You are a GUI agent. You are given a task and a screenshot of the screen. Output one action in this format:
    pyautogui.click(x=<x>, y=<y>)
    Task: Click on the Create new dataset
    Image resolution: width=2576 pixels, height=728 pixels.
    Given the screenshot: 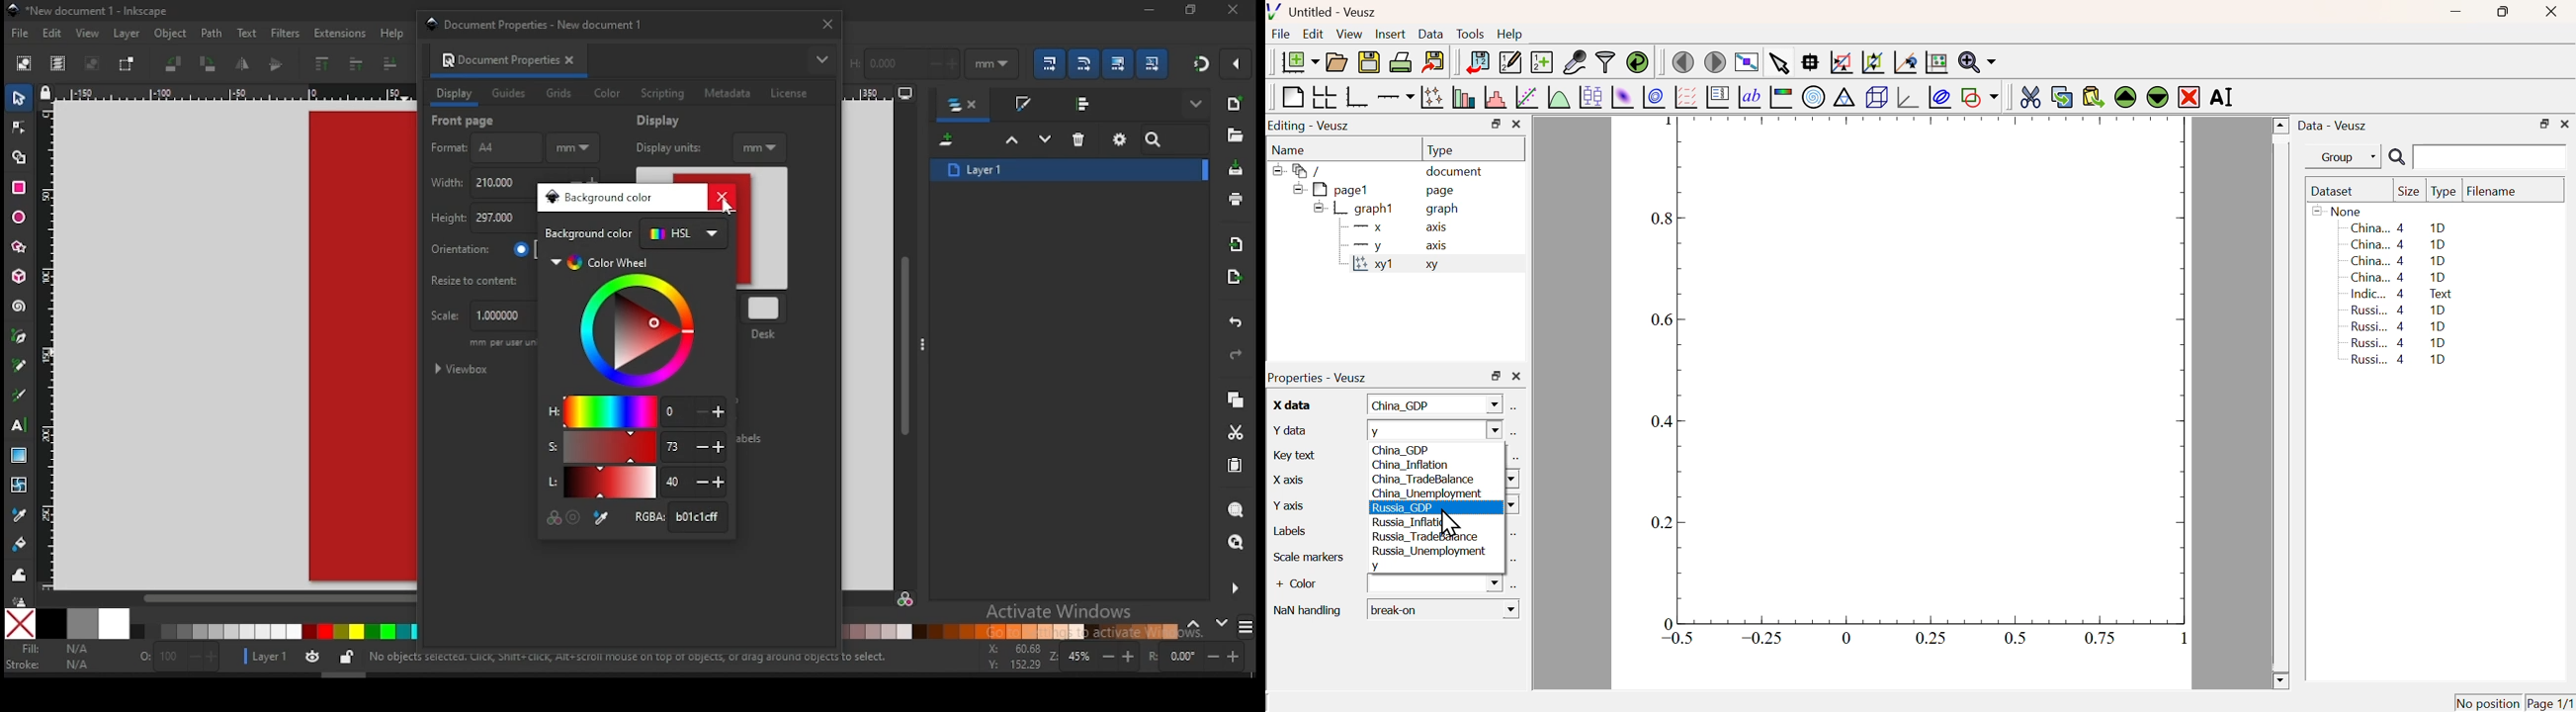 What is the action you would take?
    pyautogui.click(x=1541, y=64)
    